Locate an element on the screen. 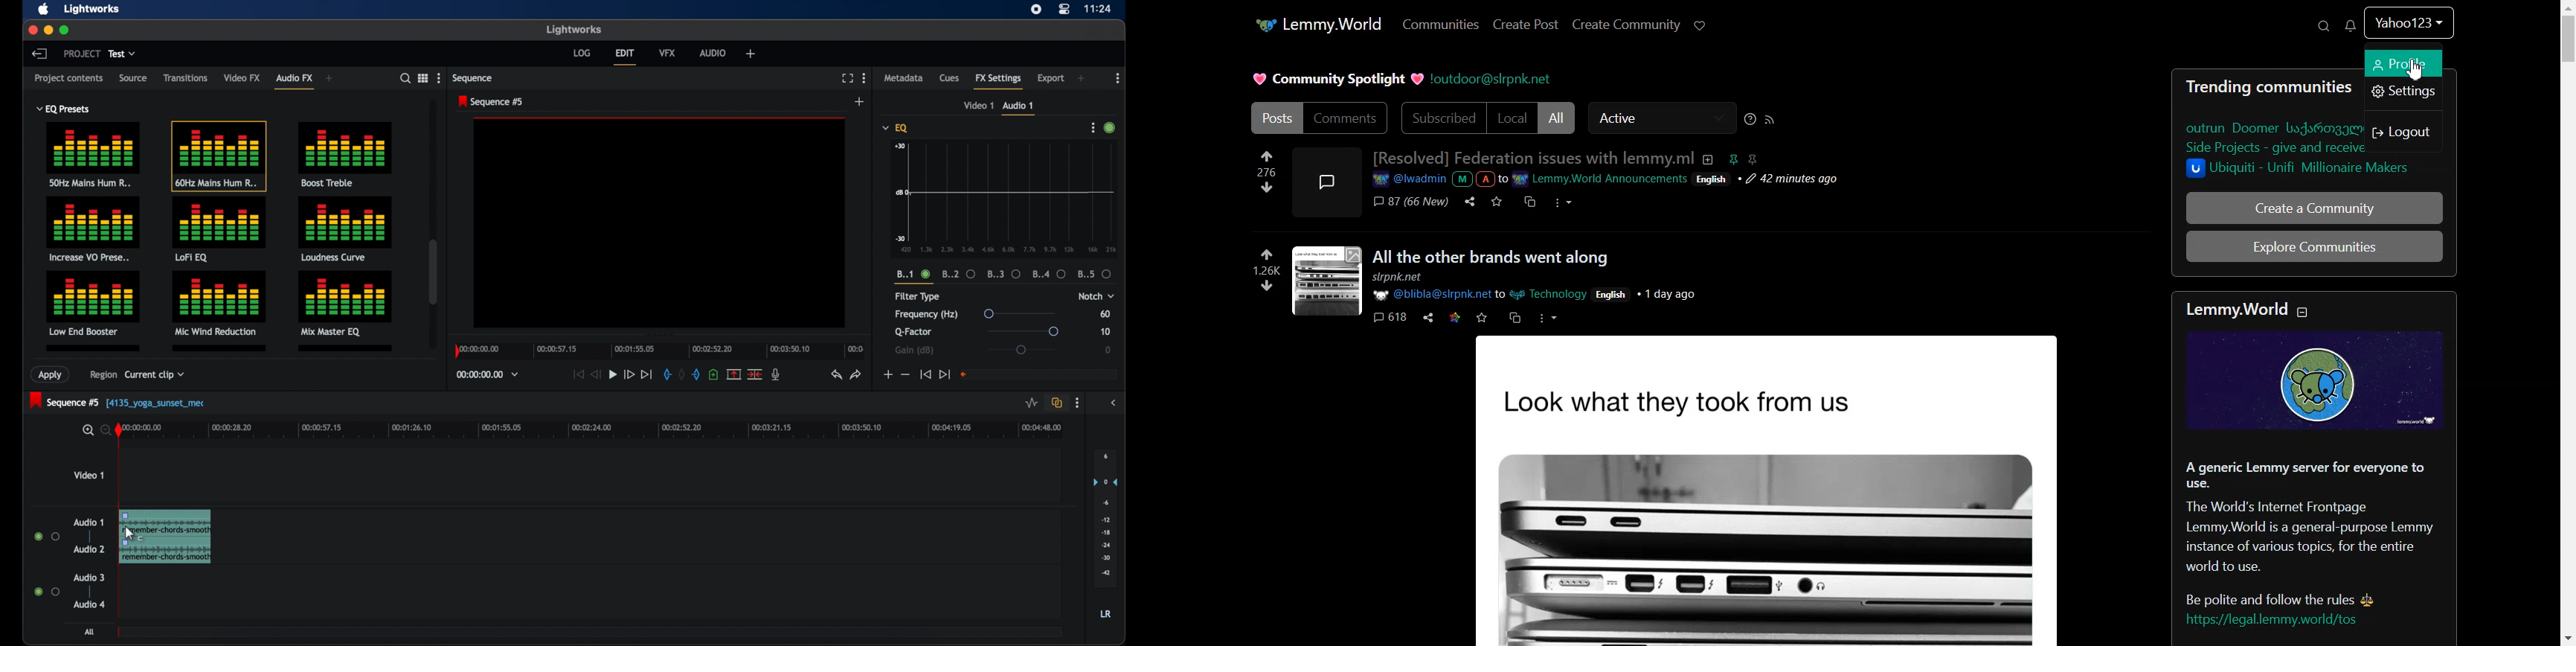  Active is located at coordinates (1661, 118).